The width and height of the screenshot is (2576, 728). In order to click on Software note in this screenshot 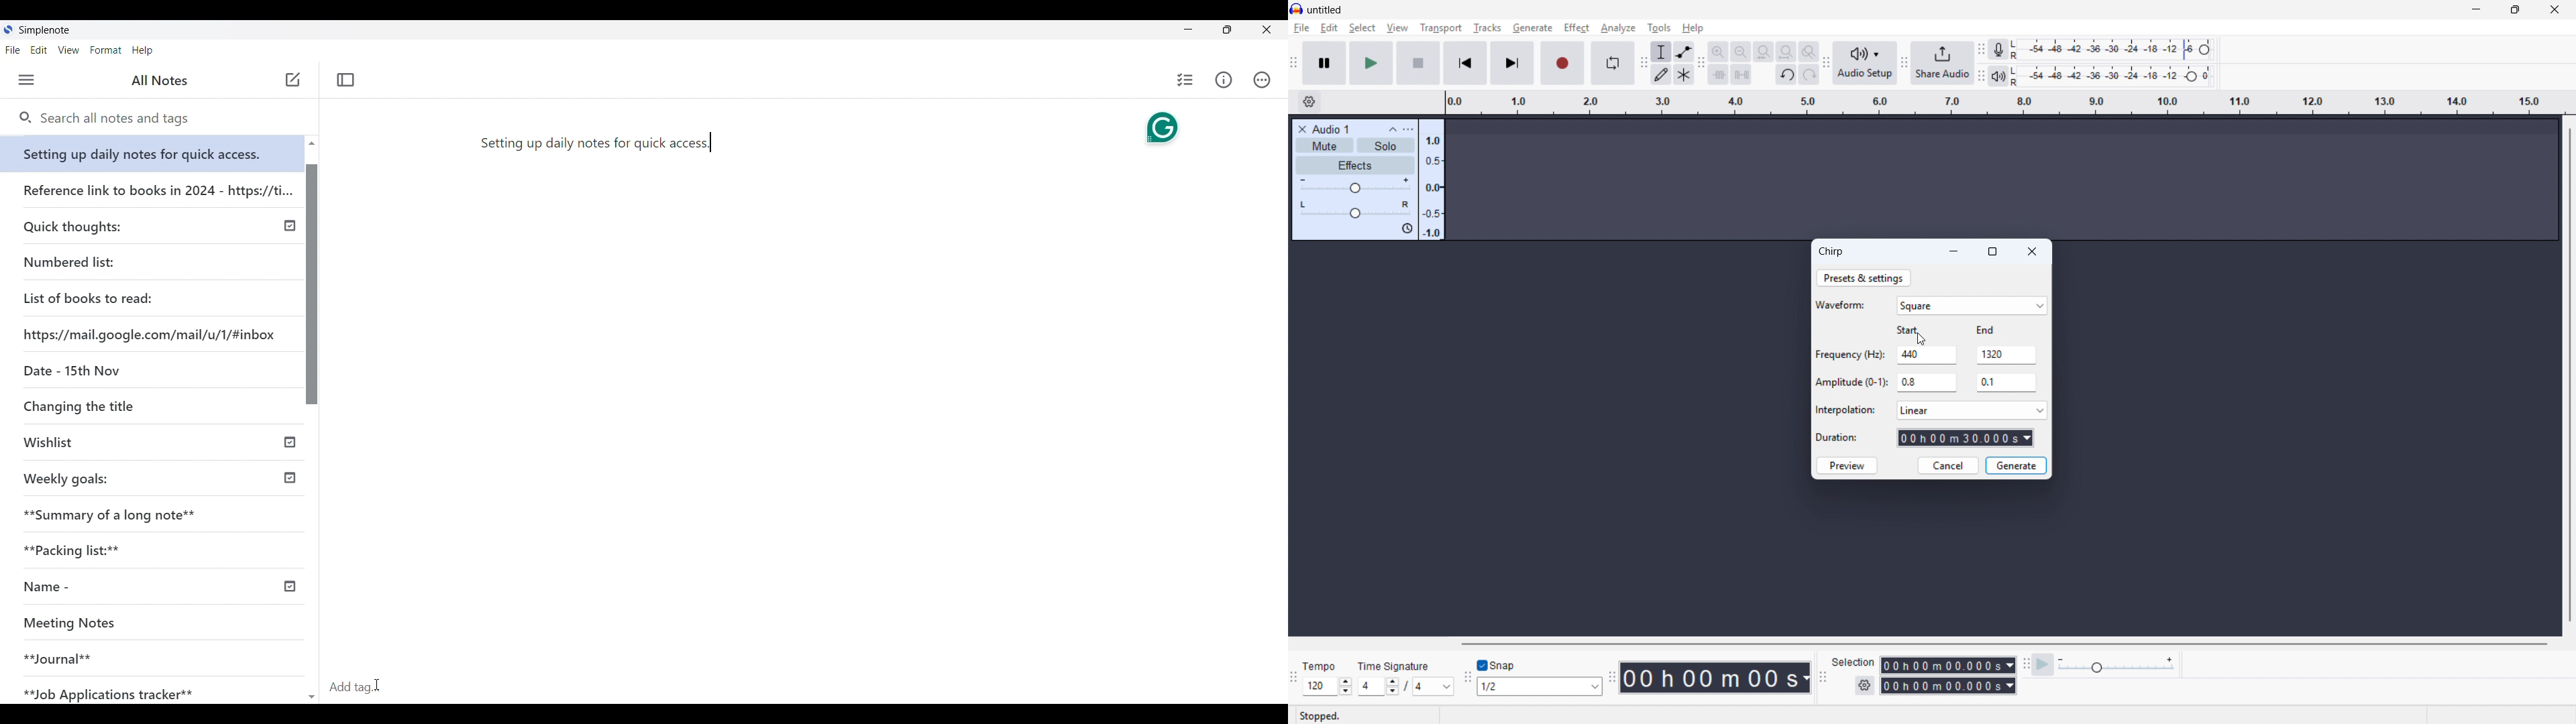, I will do `click(48, 29)`.